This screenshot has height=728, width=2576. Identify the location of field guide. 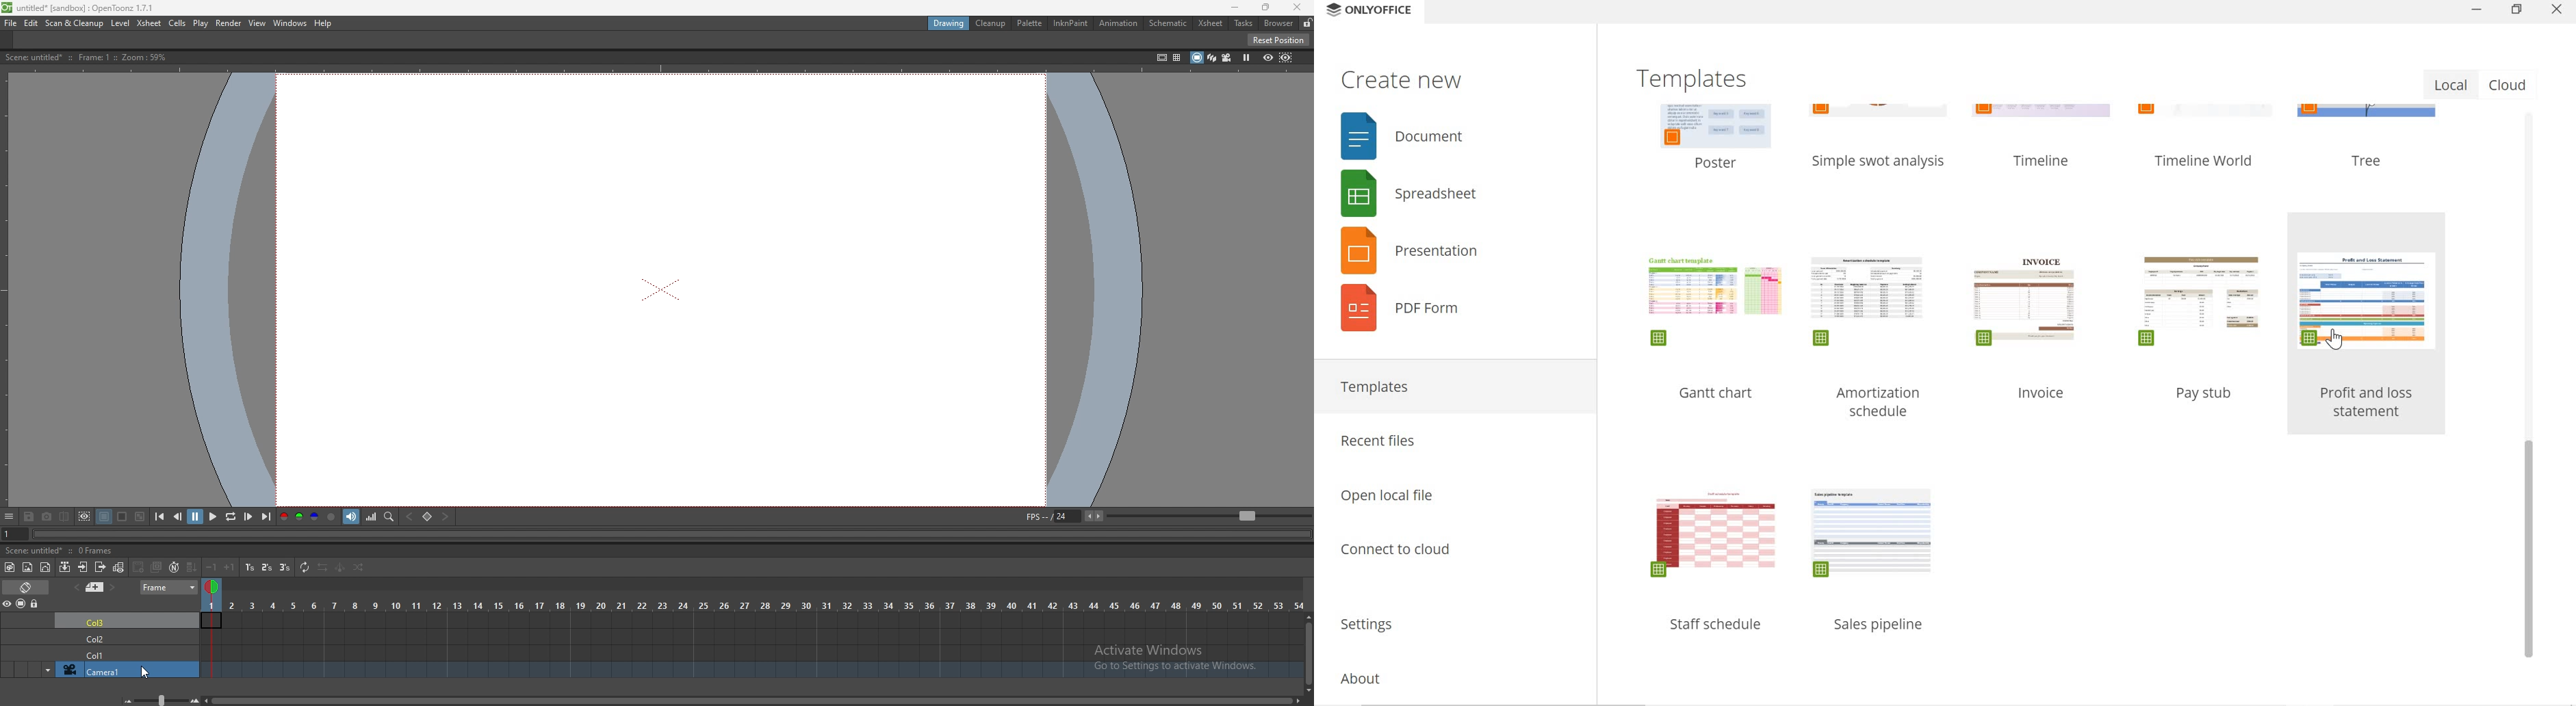
(1176, 57).